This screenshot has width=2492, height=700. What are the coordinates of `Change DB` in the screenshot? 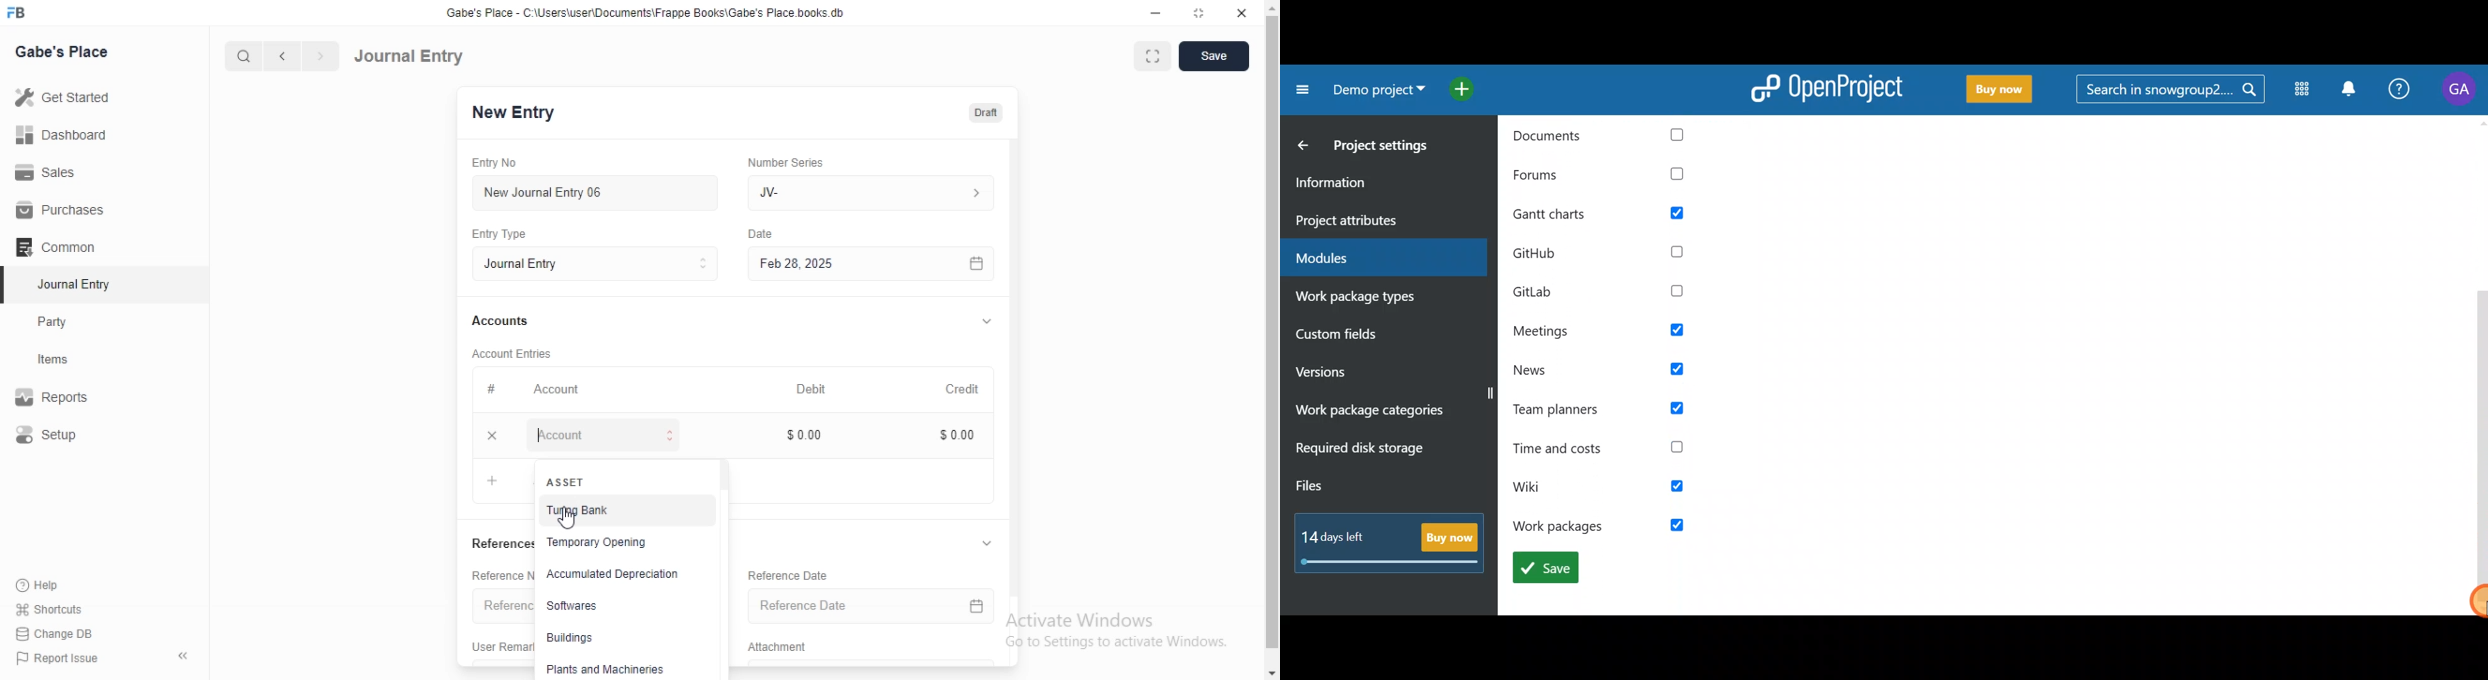 It's located at (60, 633).